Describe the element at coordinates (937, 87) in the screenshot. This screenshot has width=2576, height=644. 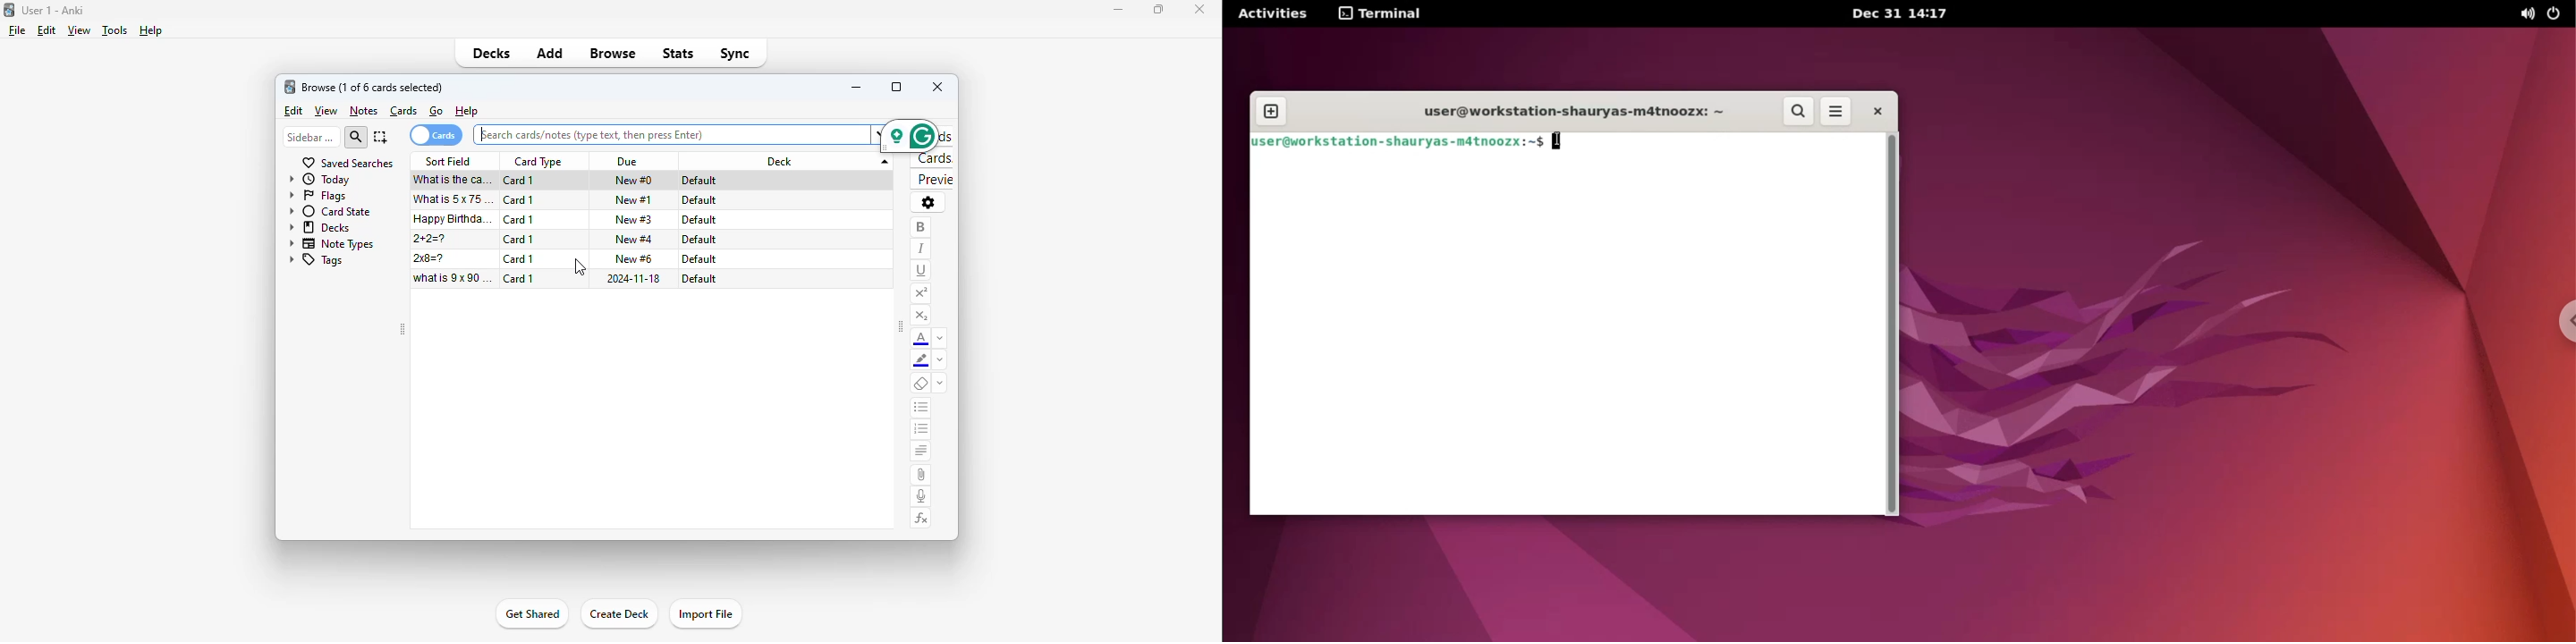
I see `close` at that location.